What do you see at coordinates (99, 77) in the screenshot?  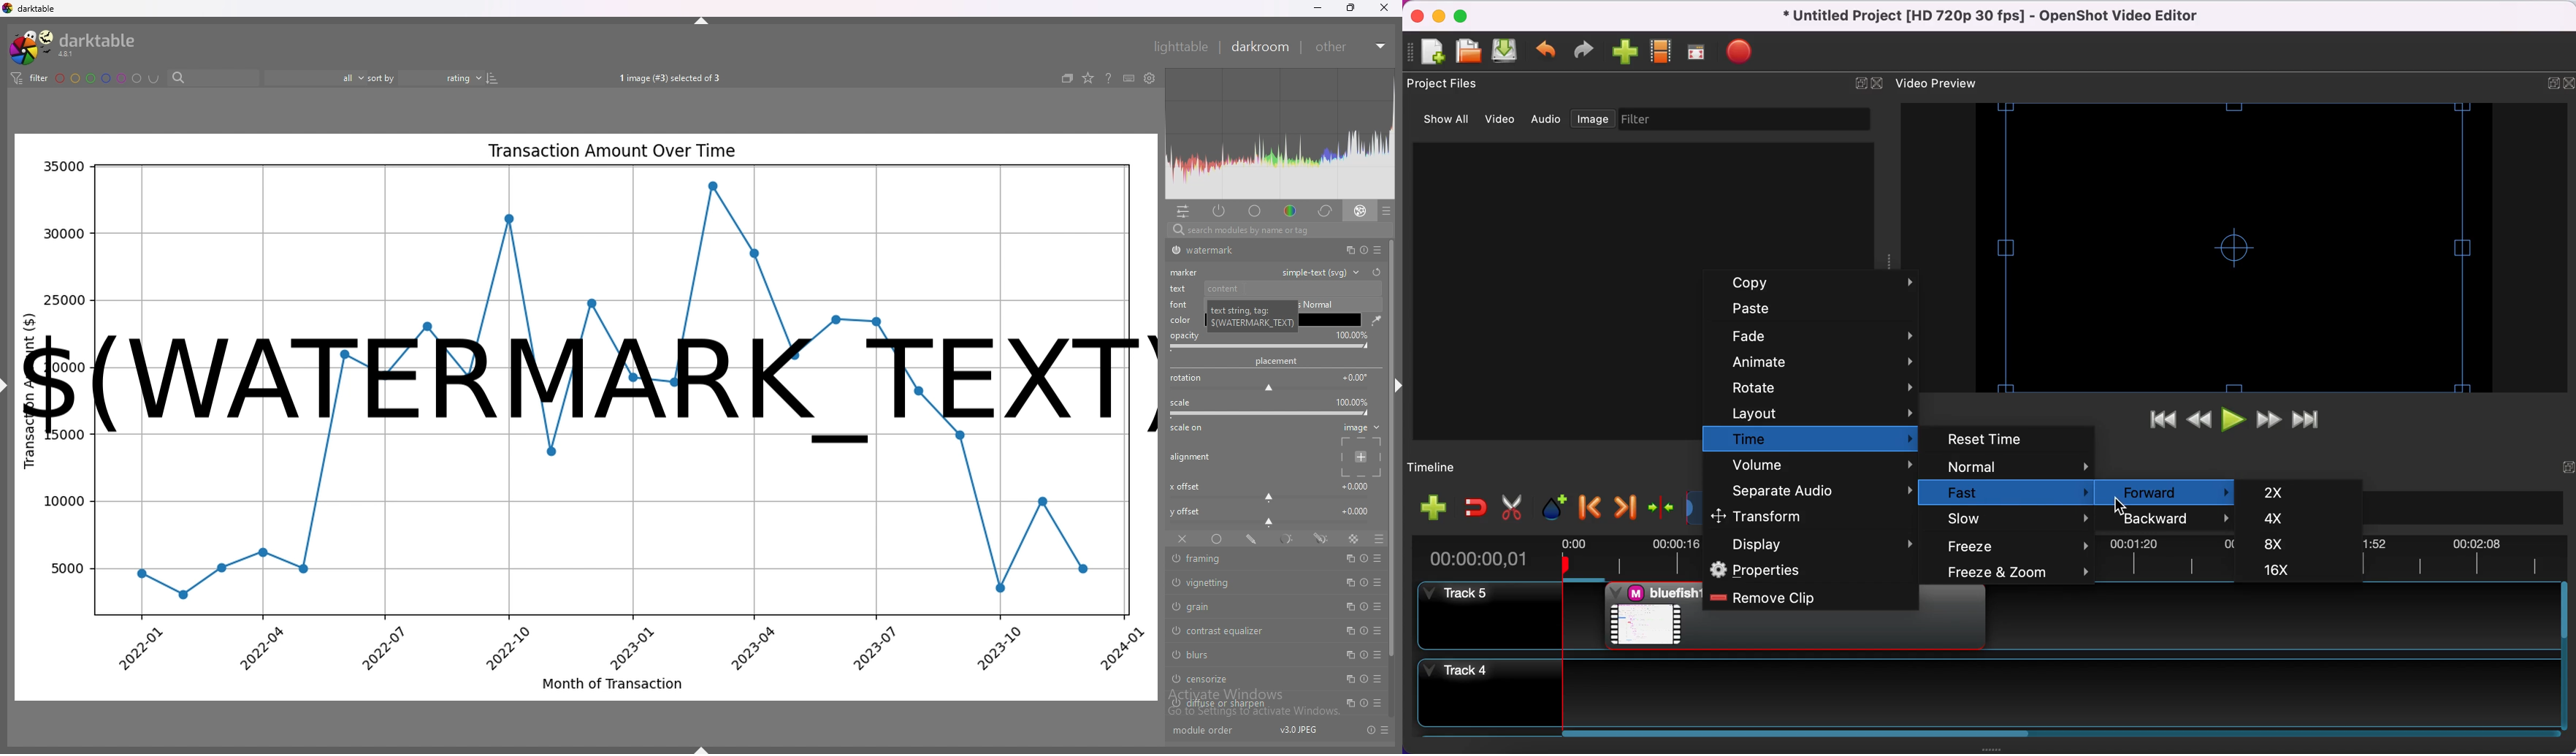 I see `color labels` at bounding box center [99, 77].